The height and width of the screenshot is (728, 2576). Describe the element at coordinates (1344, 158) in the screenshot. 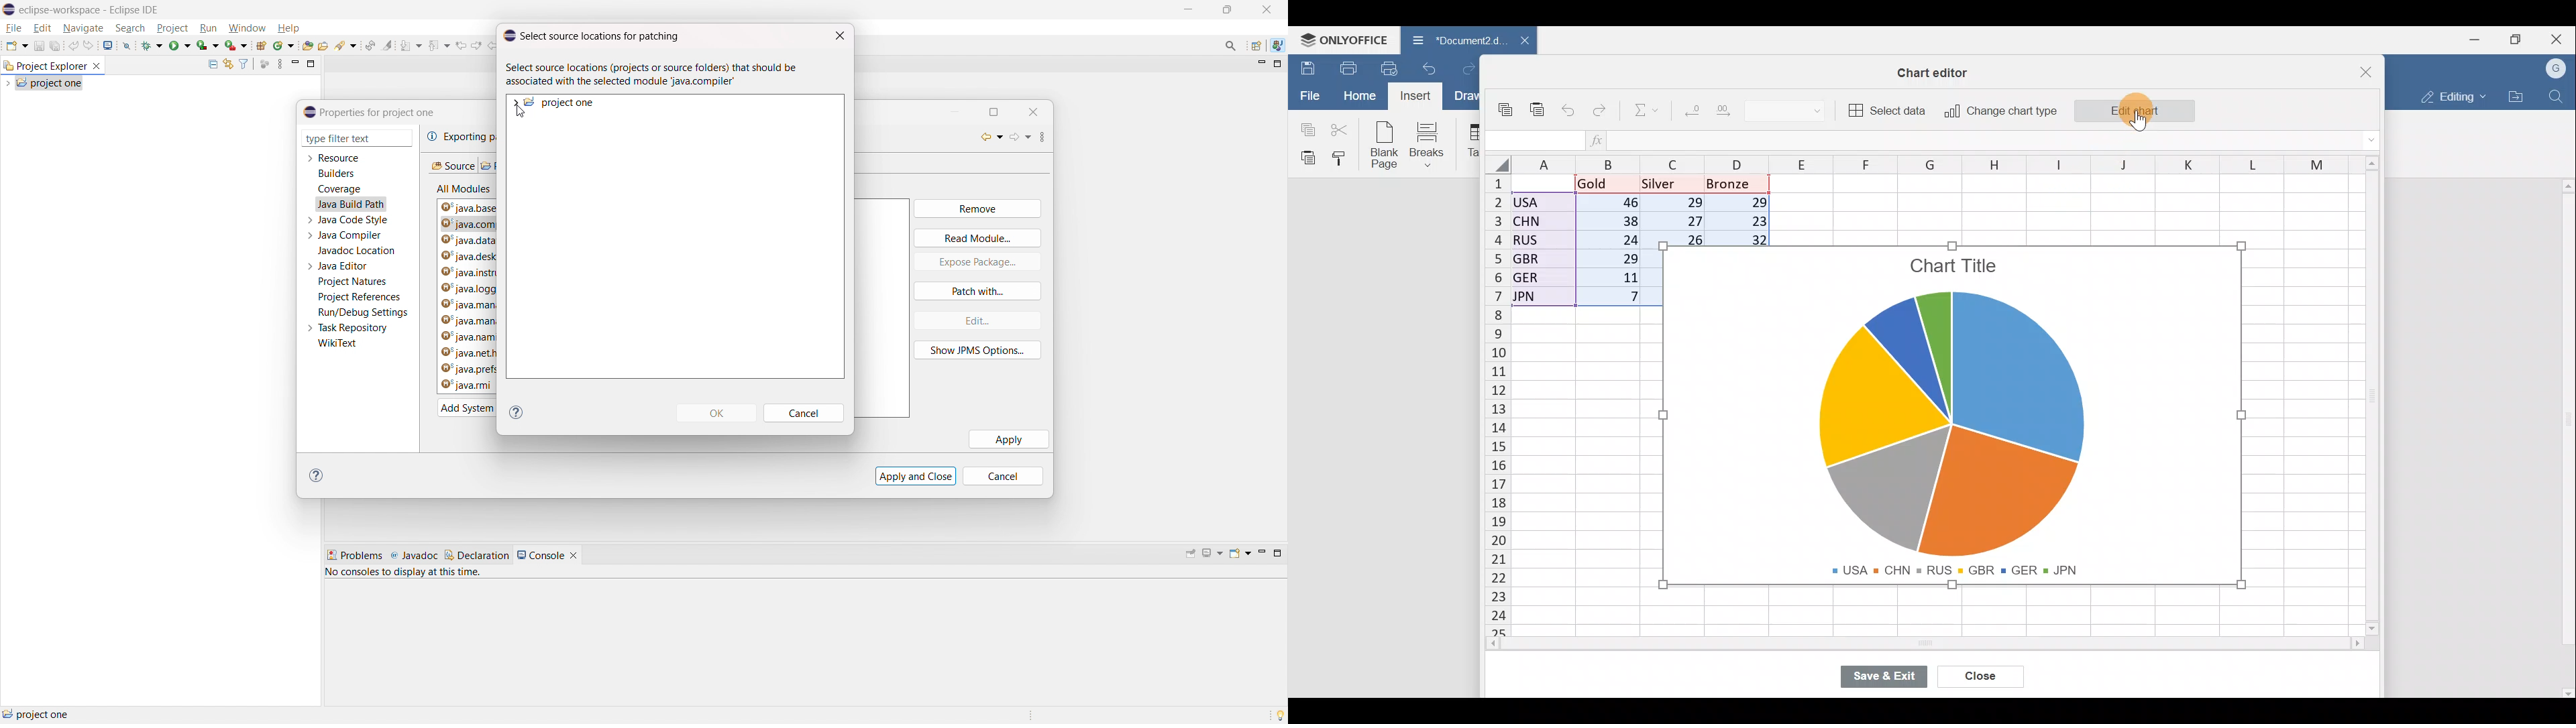

I see `Copy style` at that location.